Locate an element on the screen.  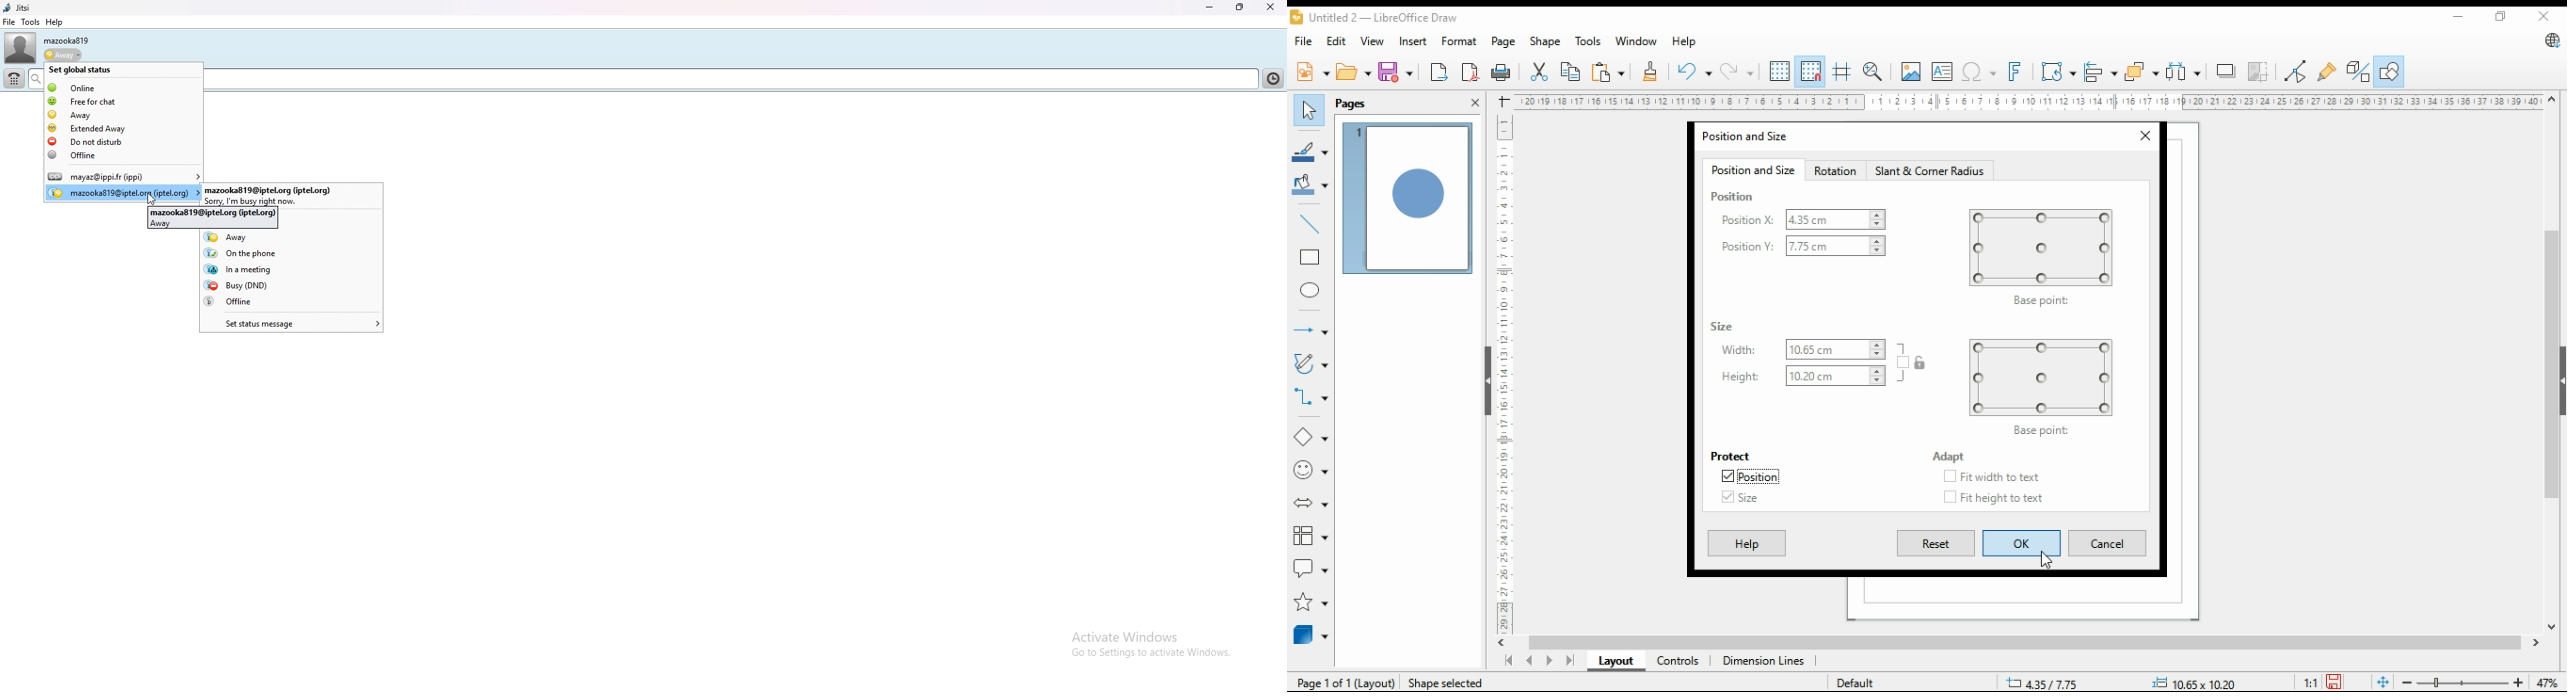
first page is located at coordinates (1511, 660).